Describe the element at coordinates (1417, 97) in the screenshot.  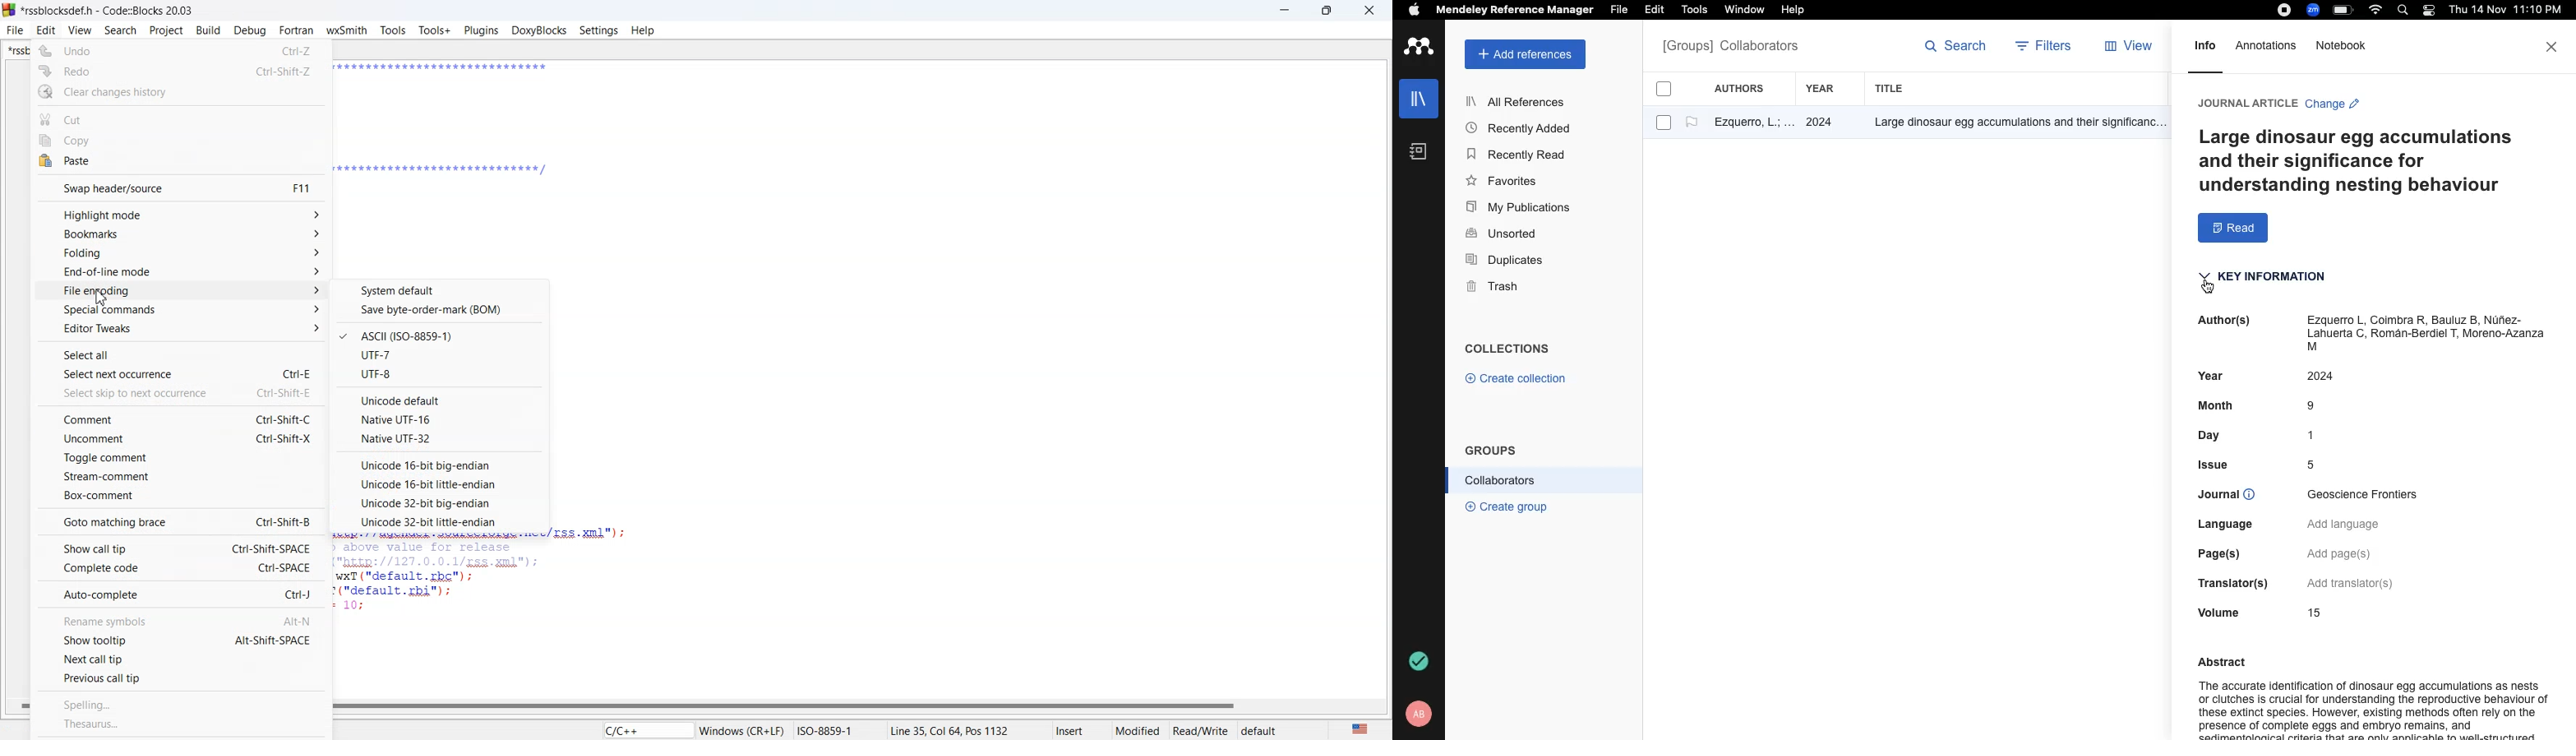
I see `libraries` at that location.